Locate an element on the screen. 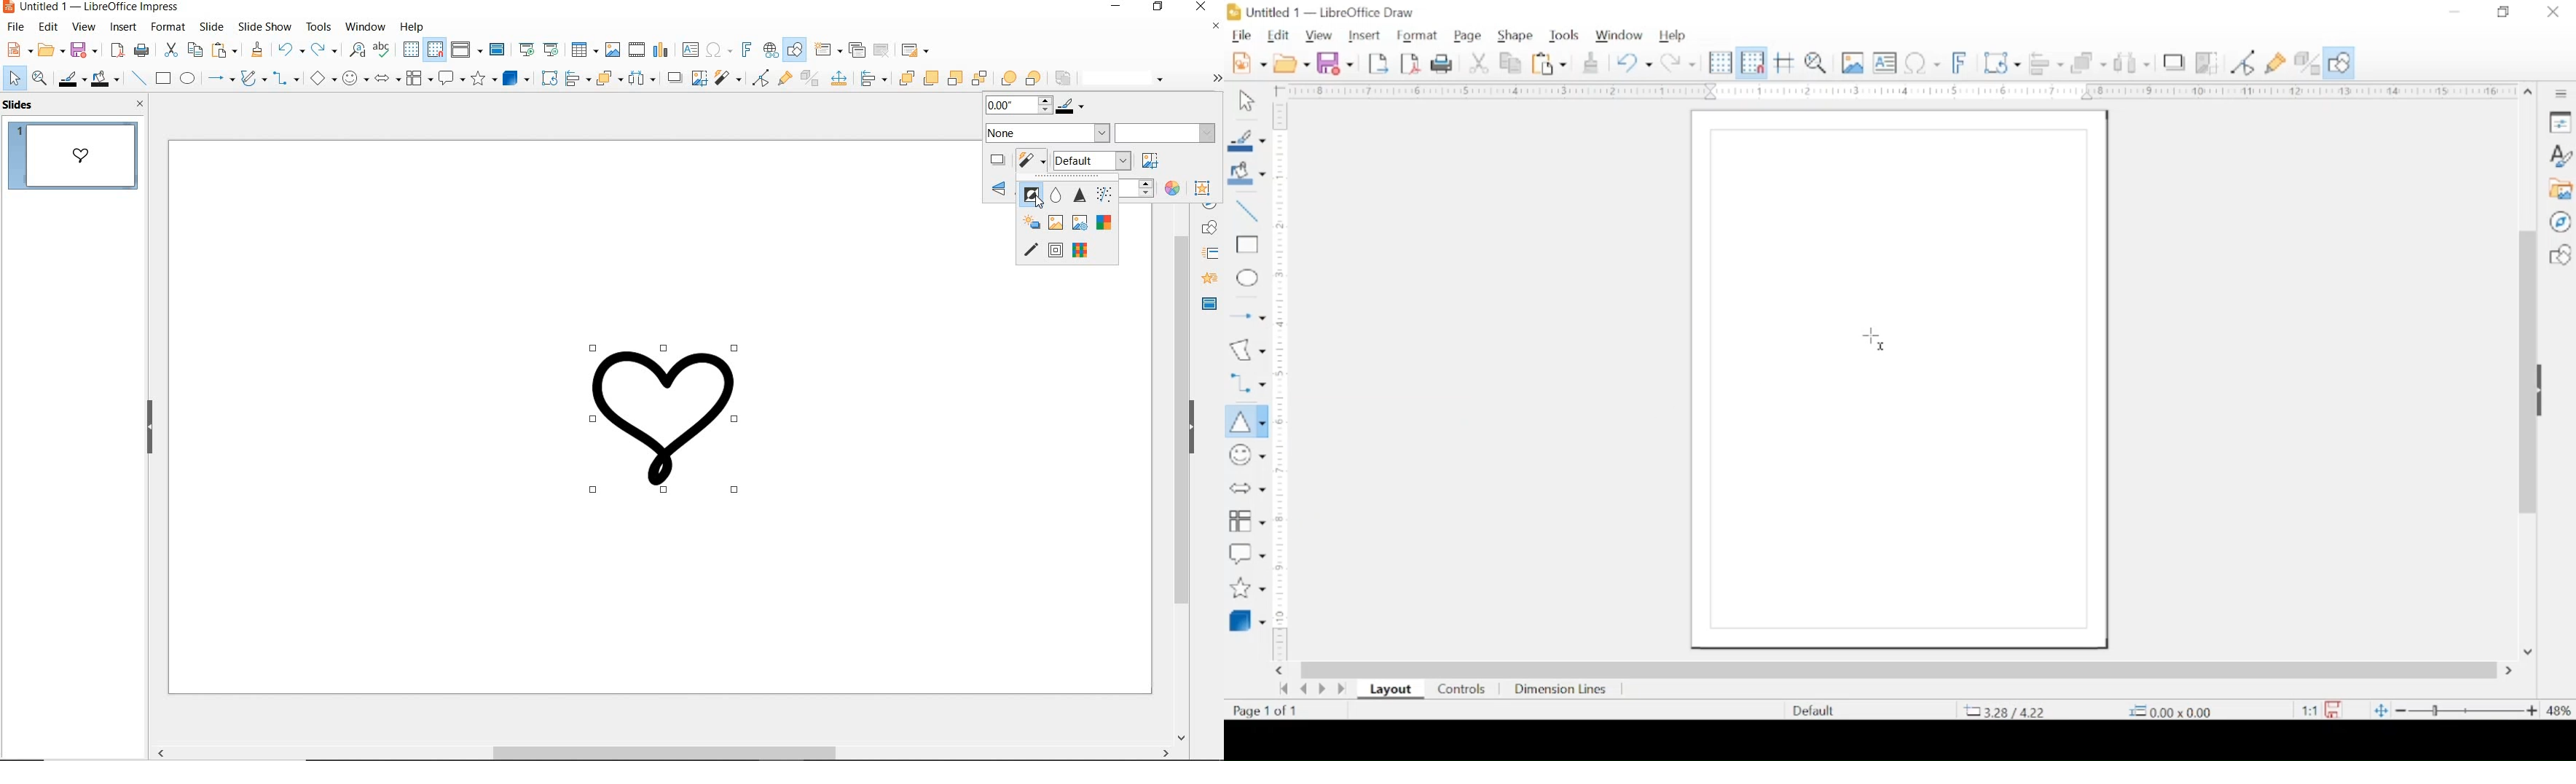 The width and height of the screenshot is (2576, 784). color is located at coordinates (1171, 187).